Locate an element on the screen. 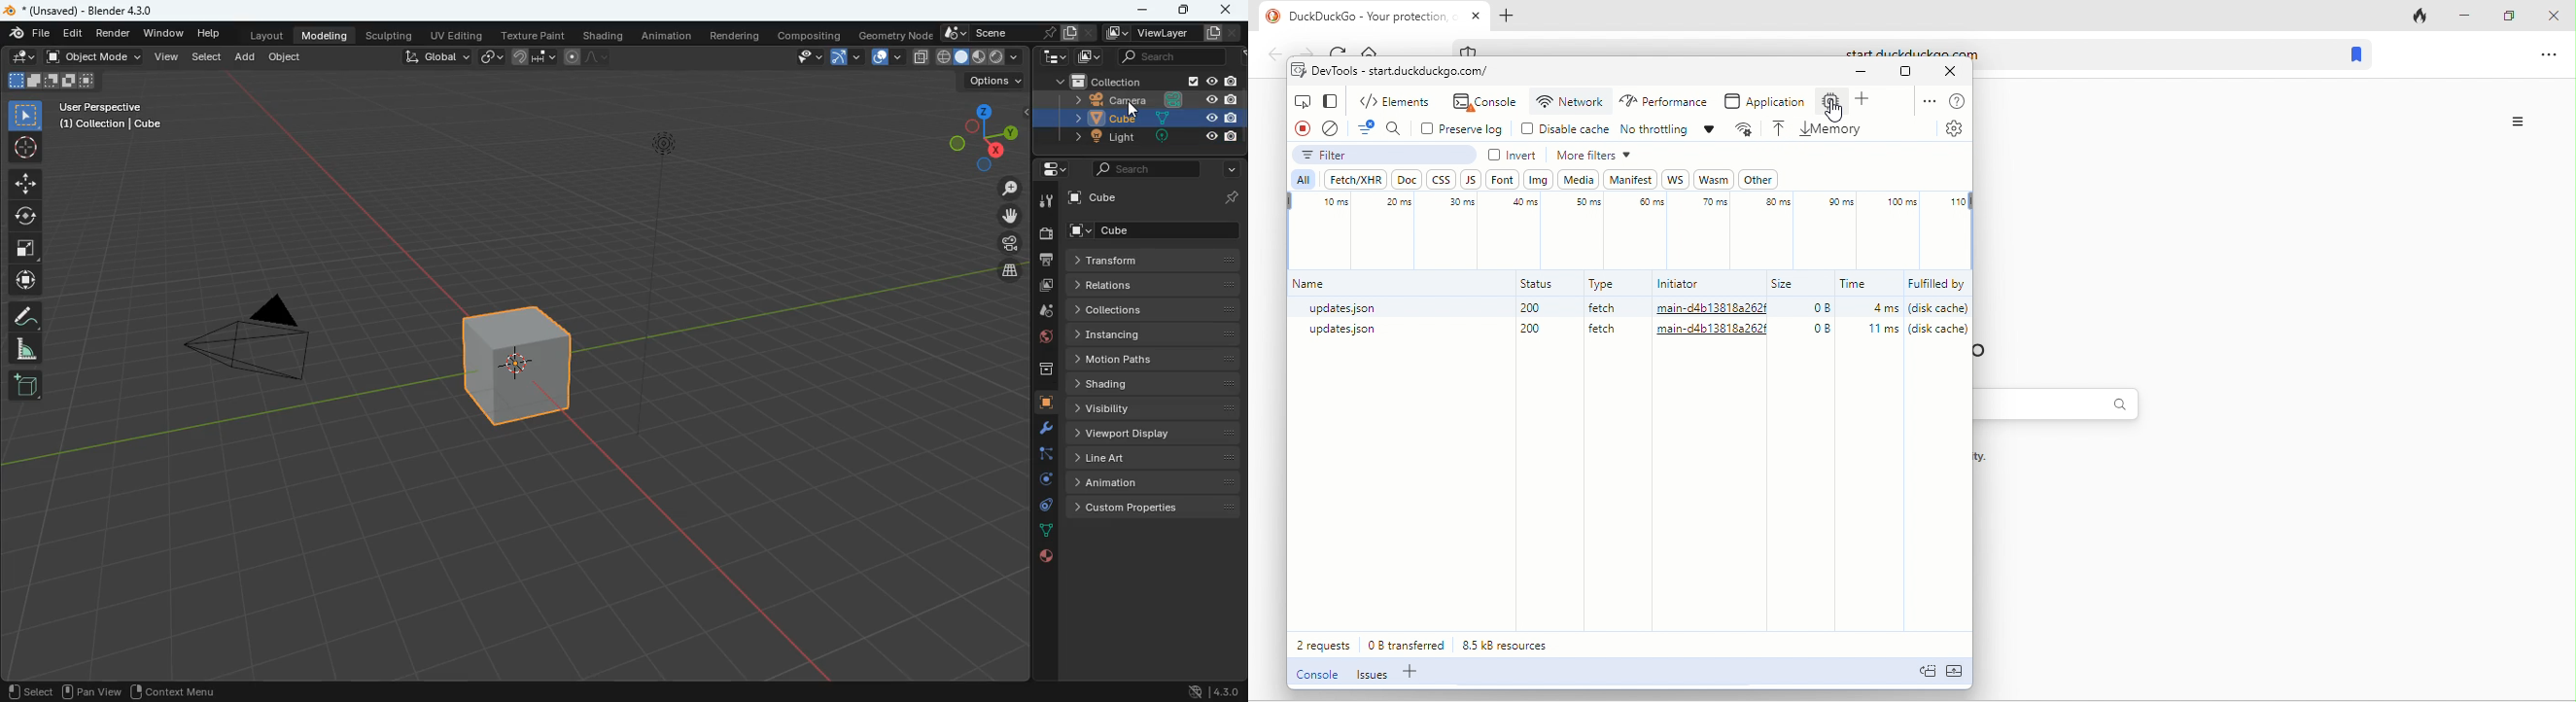  collection is located at coordinates (1146, 80).